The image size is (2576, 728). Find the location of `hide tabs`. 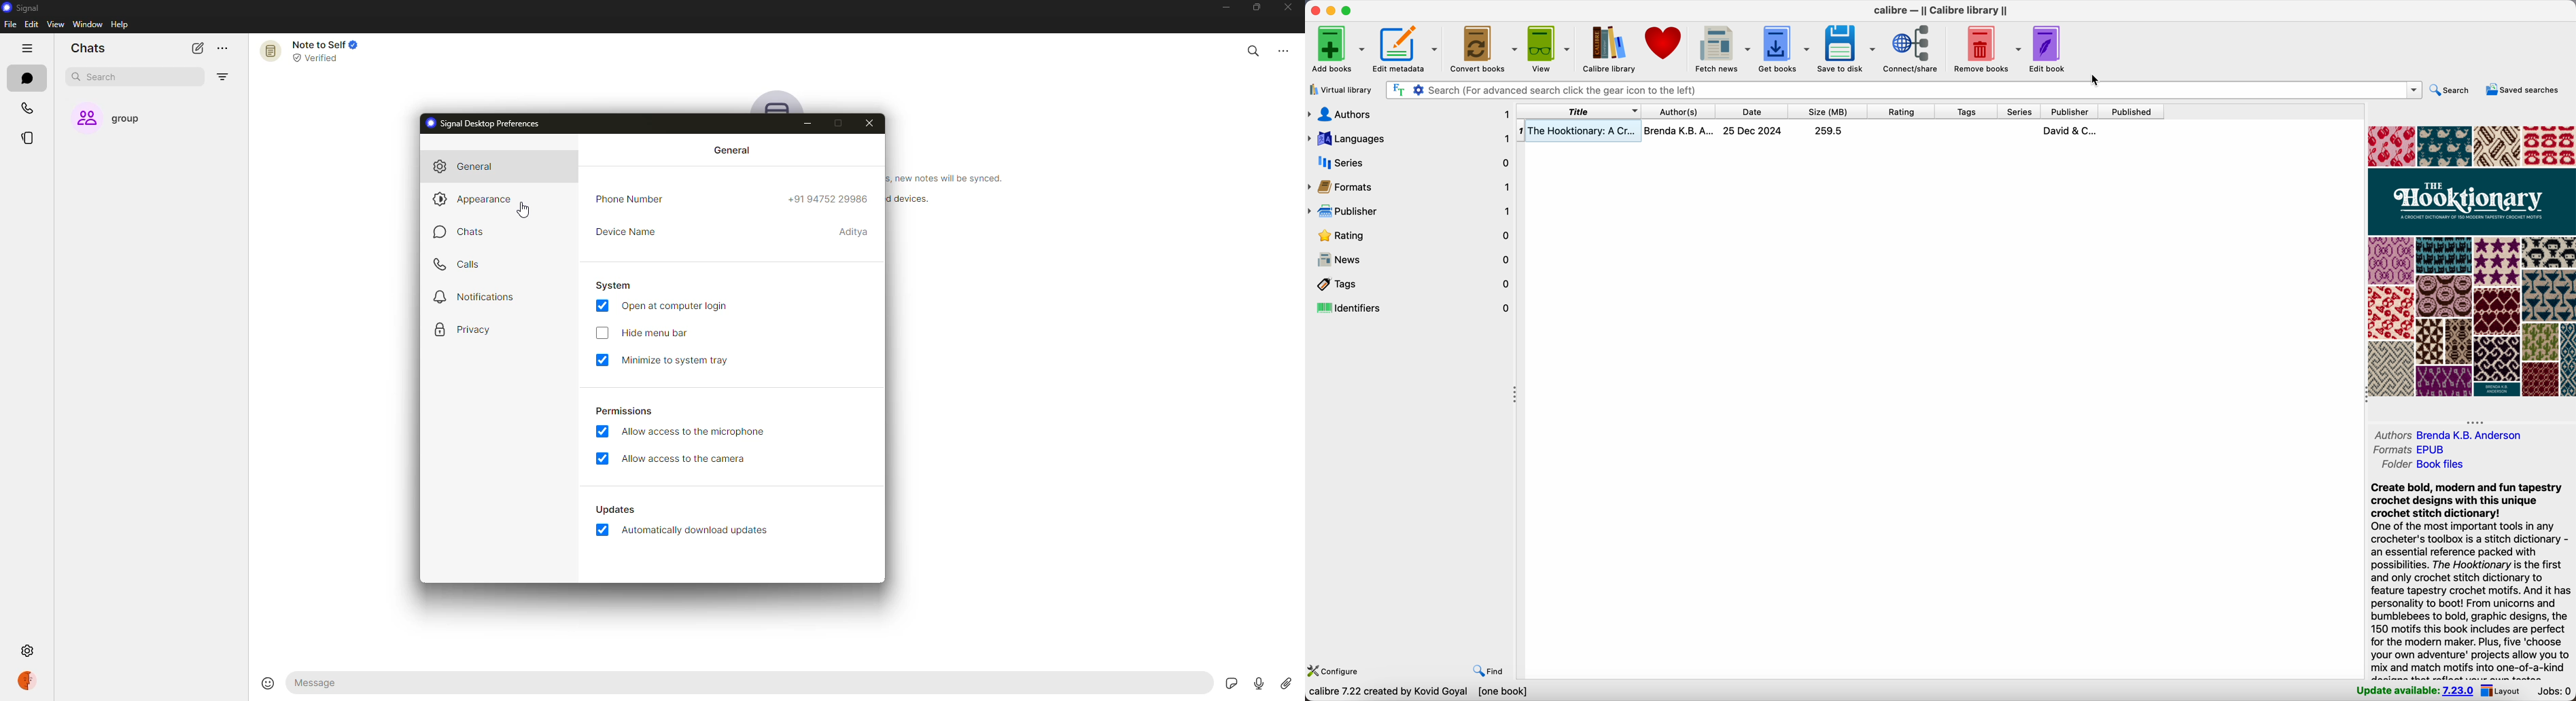

hide tabs is located at coordinates (29, 49).